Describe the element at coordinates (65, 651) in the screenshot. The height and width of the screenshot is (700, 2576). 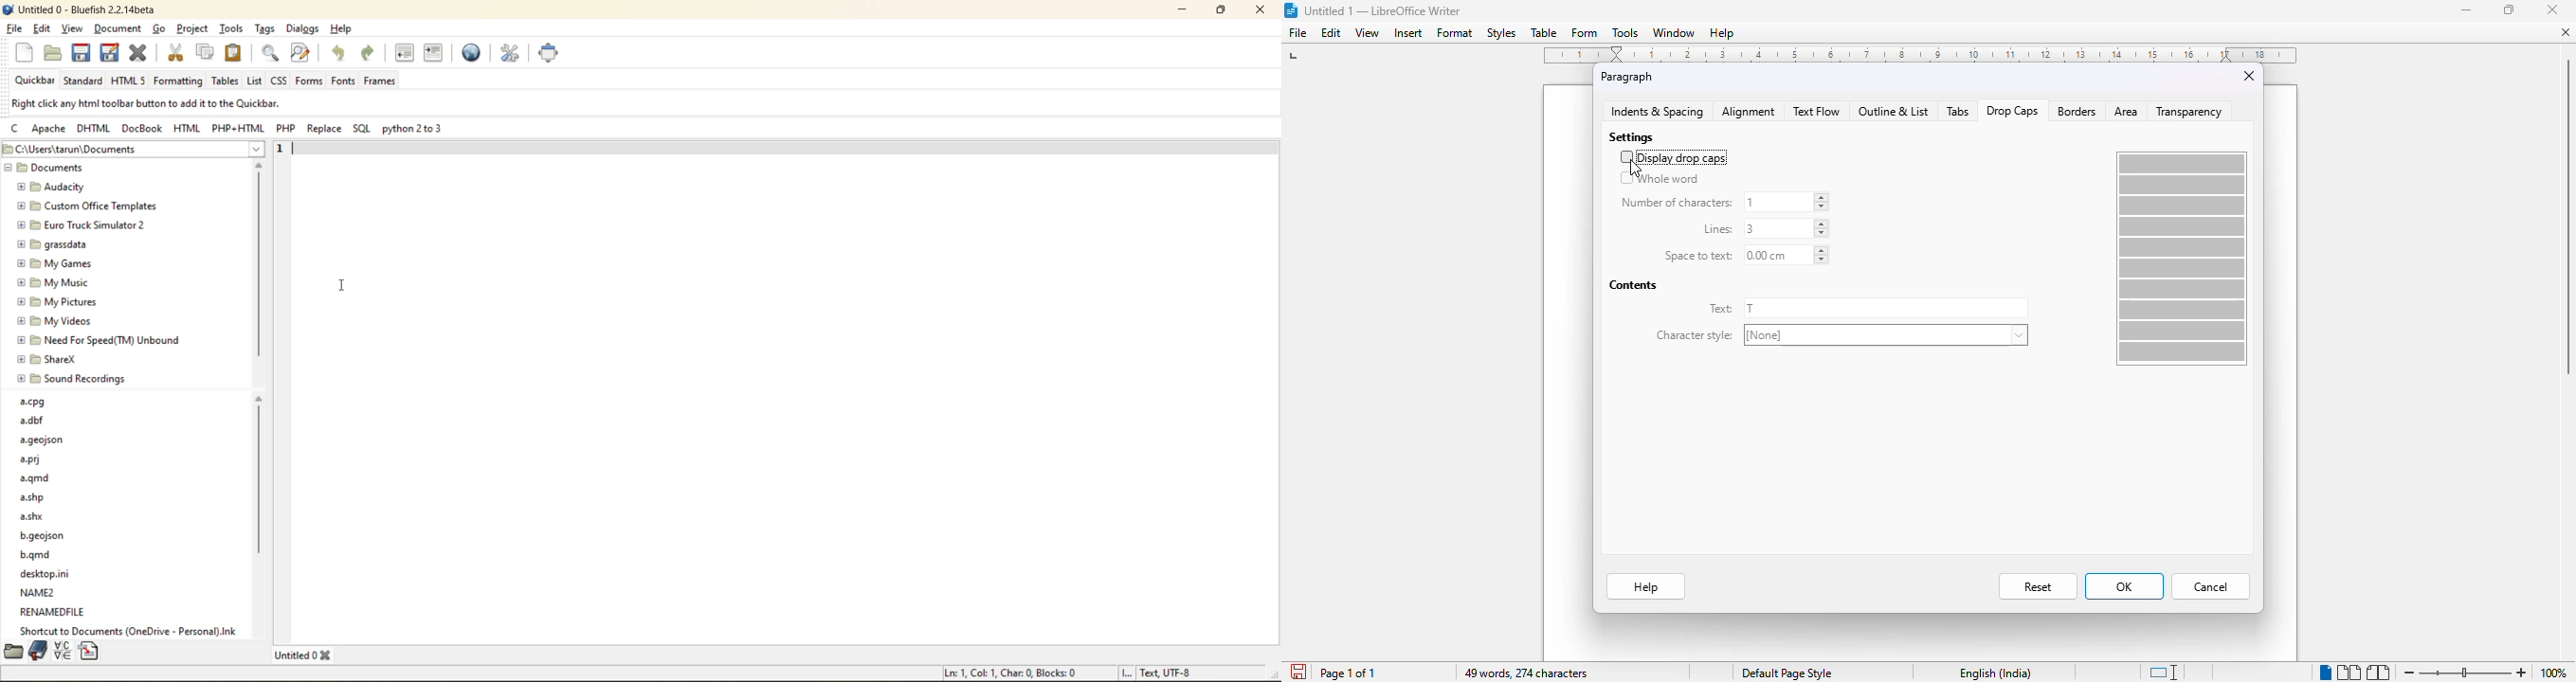
I see `charmap` at that location.